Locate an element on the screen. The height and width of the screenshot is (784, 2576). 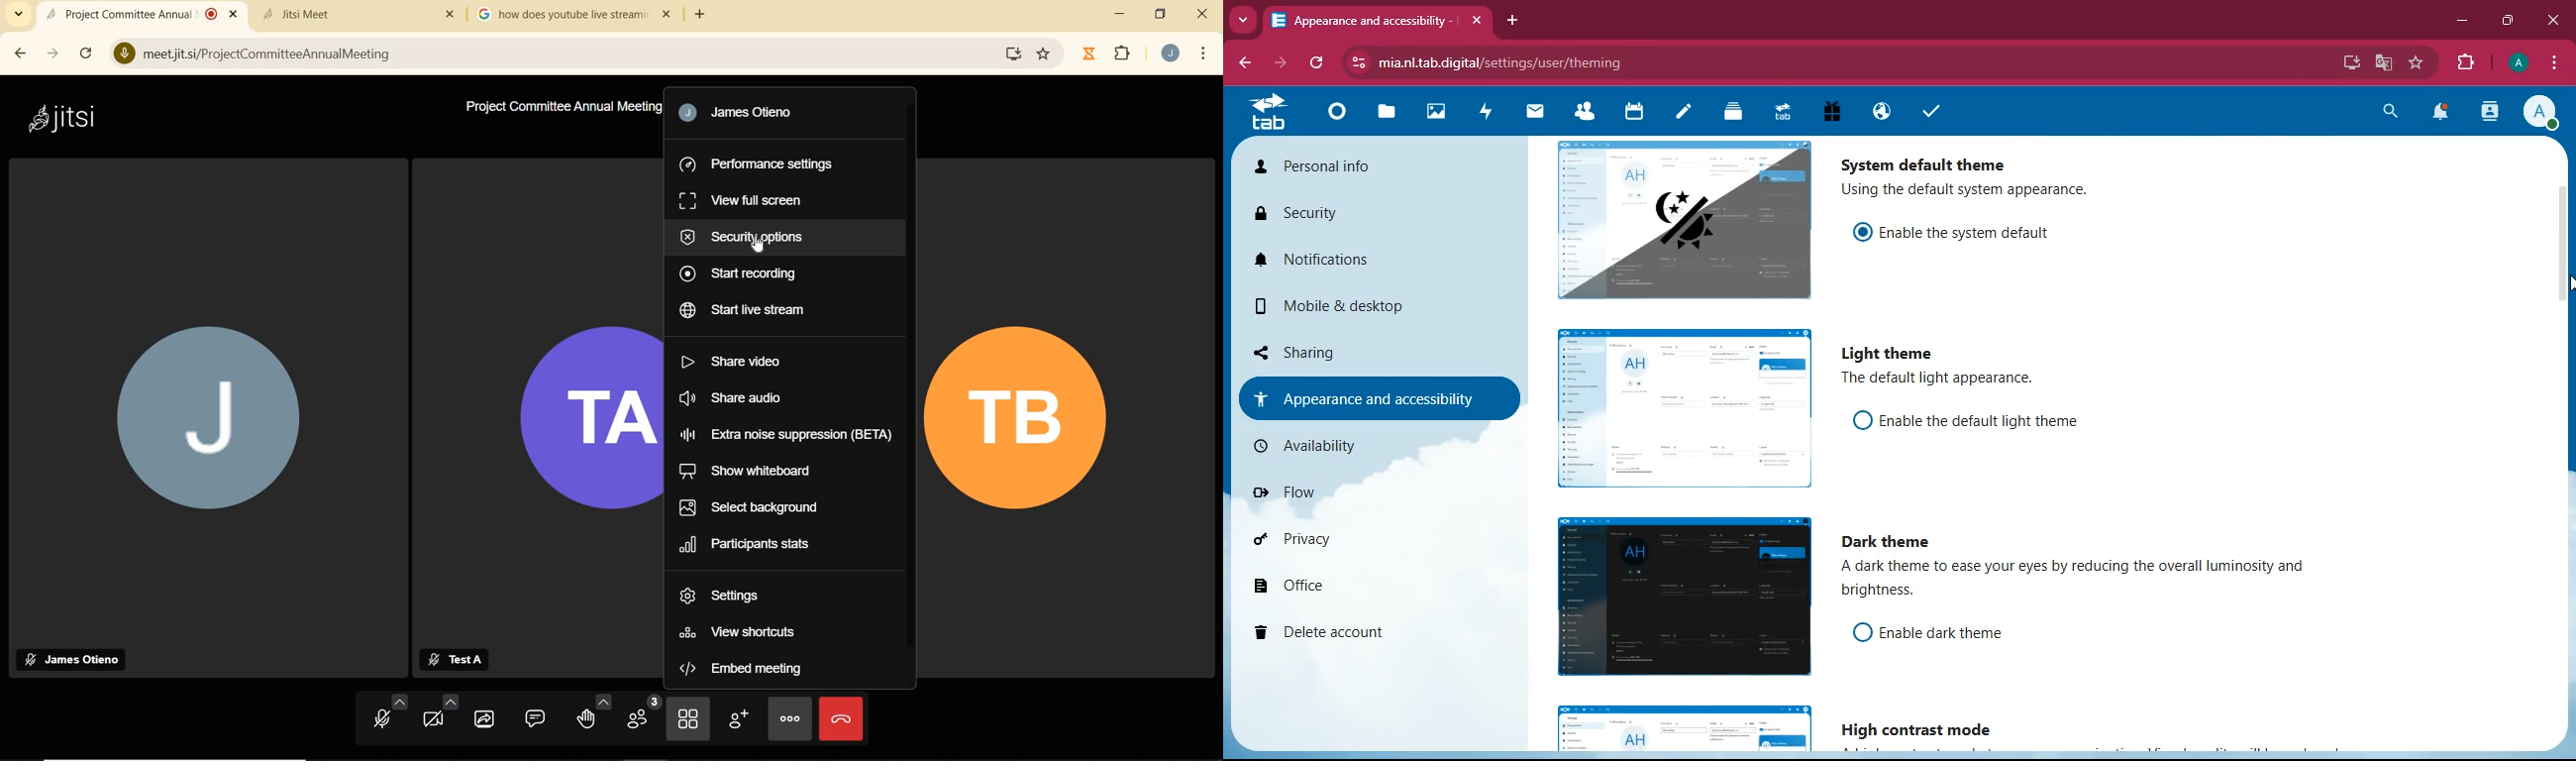
profile is located at coordinates (2545, 114).